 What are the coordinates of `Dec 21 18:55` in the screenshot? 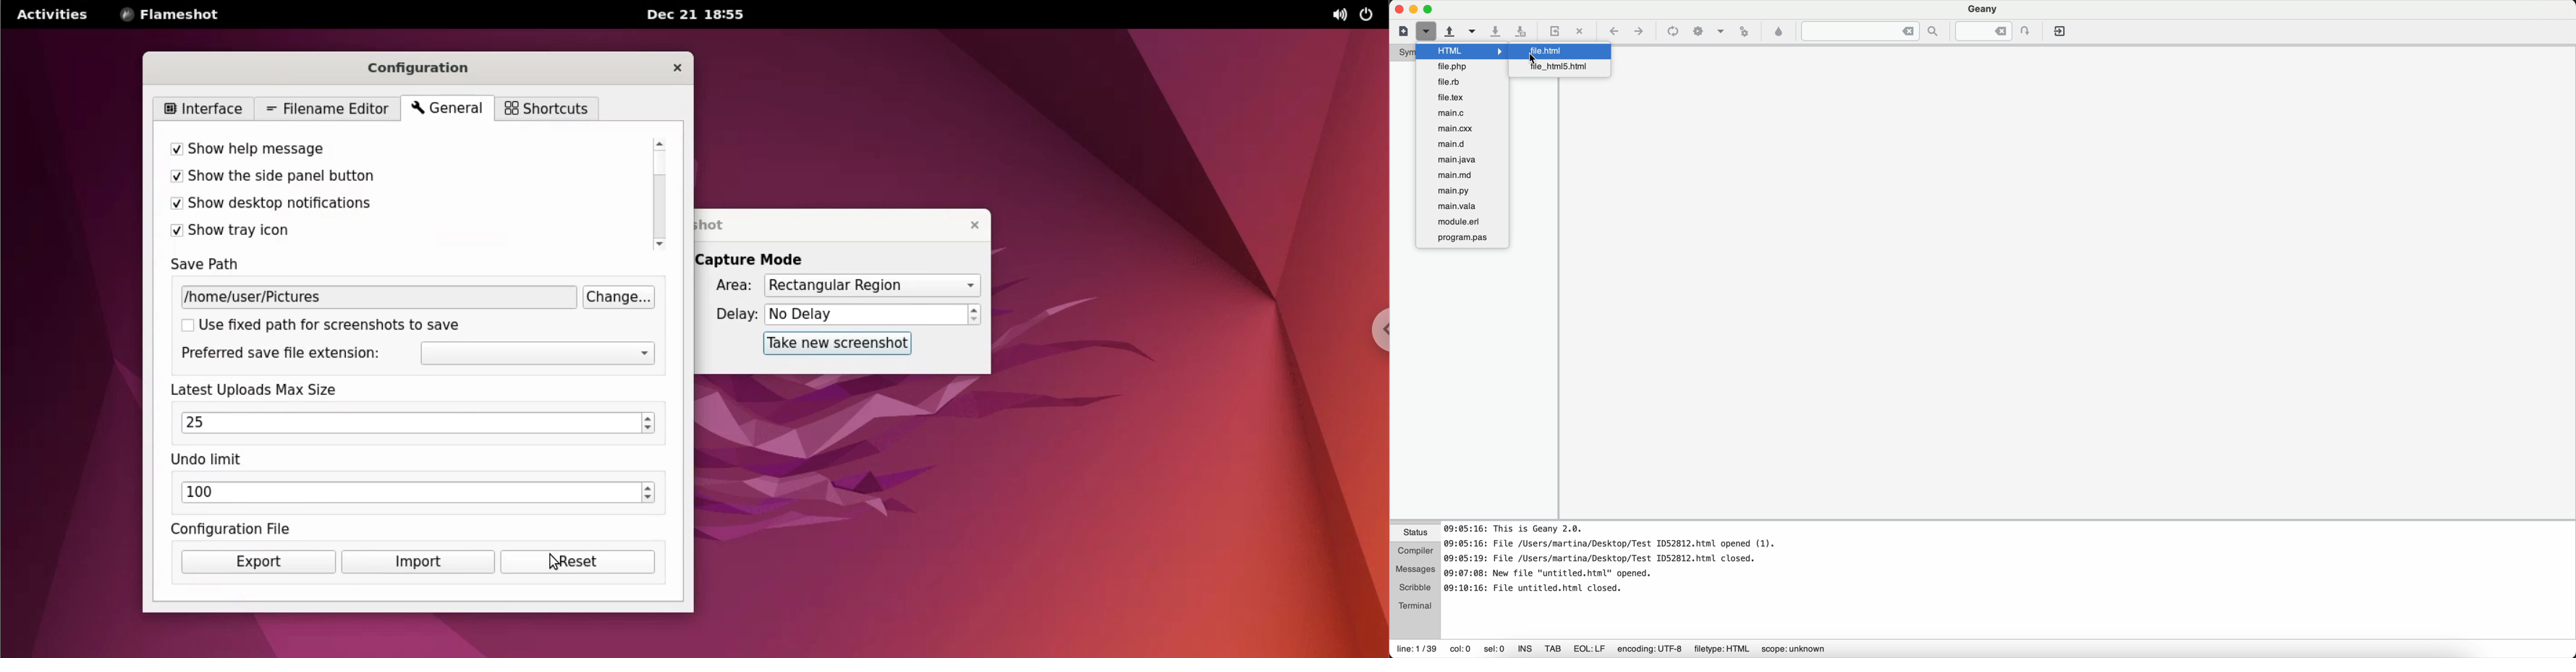 It's located at (693, 14).